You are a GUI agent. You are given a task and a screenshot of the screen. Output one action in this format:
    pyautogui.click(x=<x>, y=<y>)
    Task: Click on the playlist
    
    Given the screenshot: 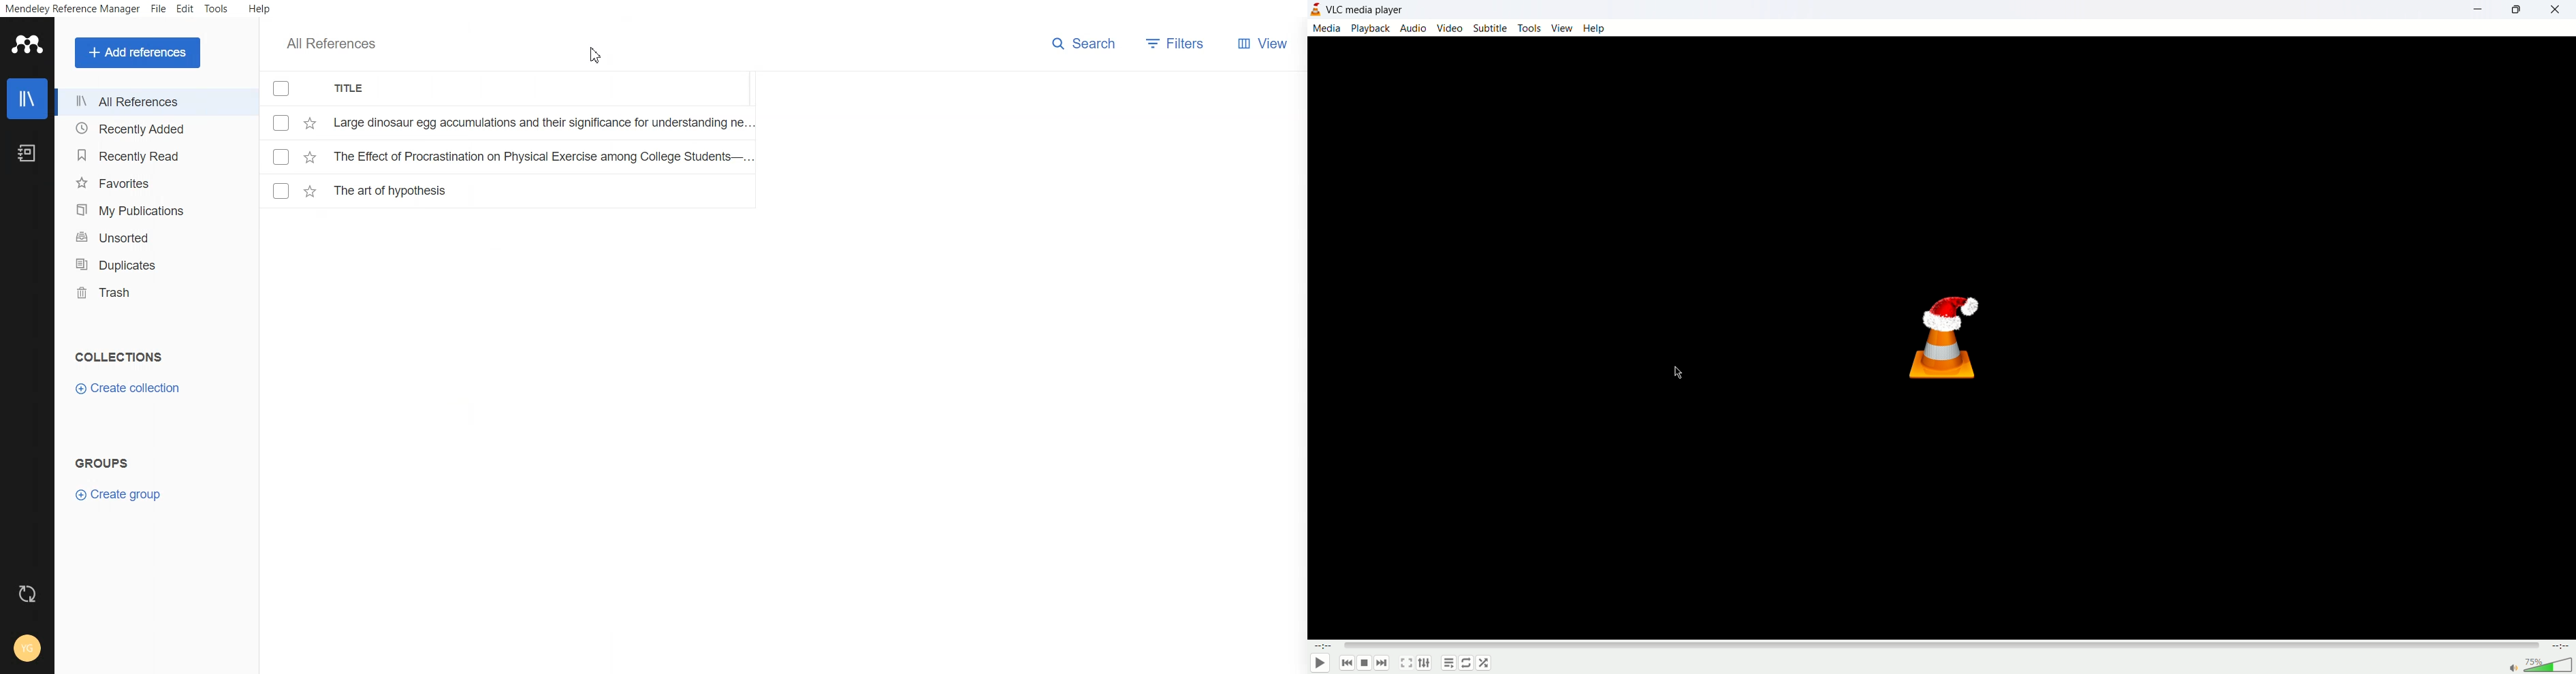 What is the action you would take?
    pyautogui.click(x=1448, y=663)
    